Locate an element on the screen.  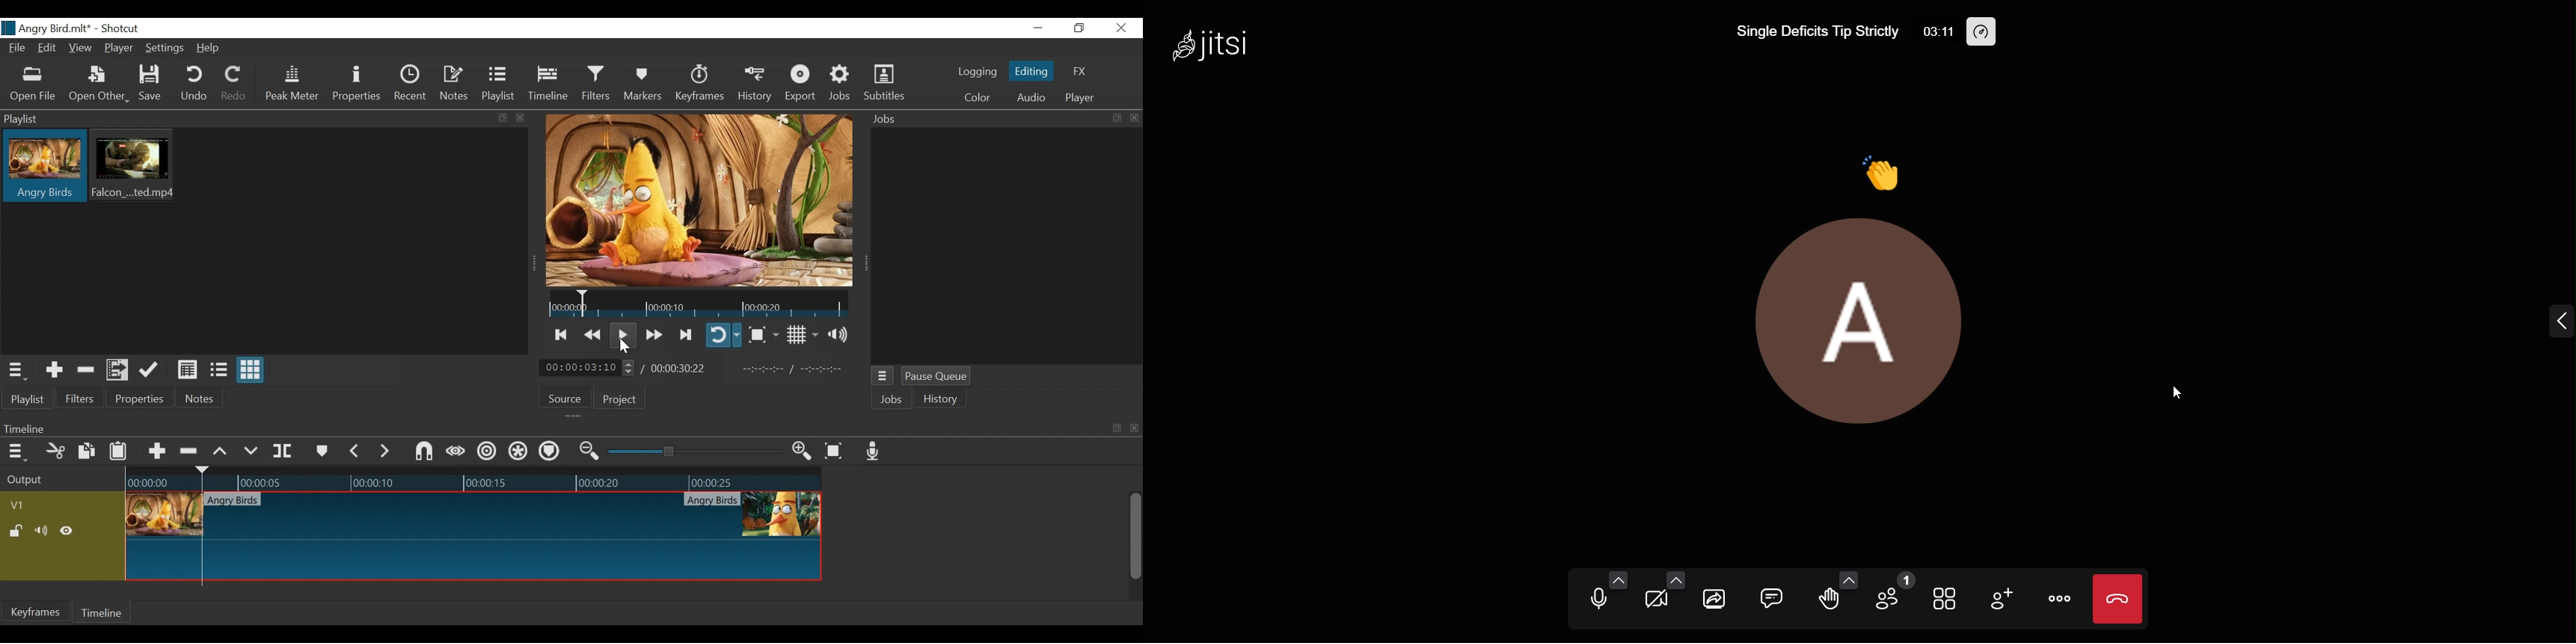
thumbnail is located at coordinates (474, 529).